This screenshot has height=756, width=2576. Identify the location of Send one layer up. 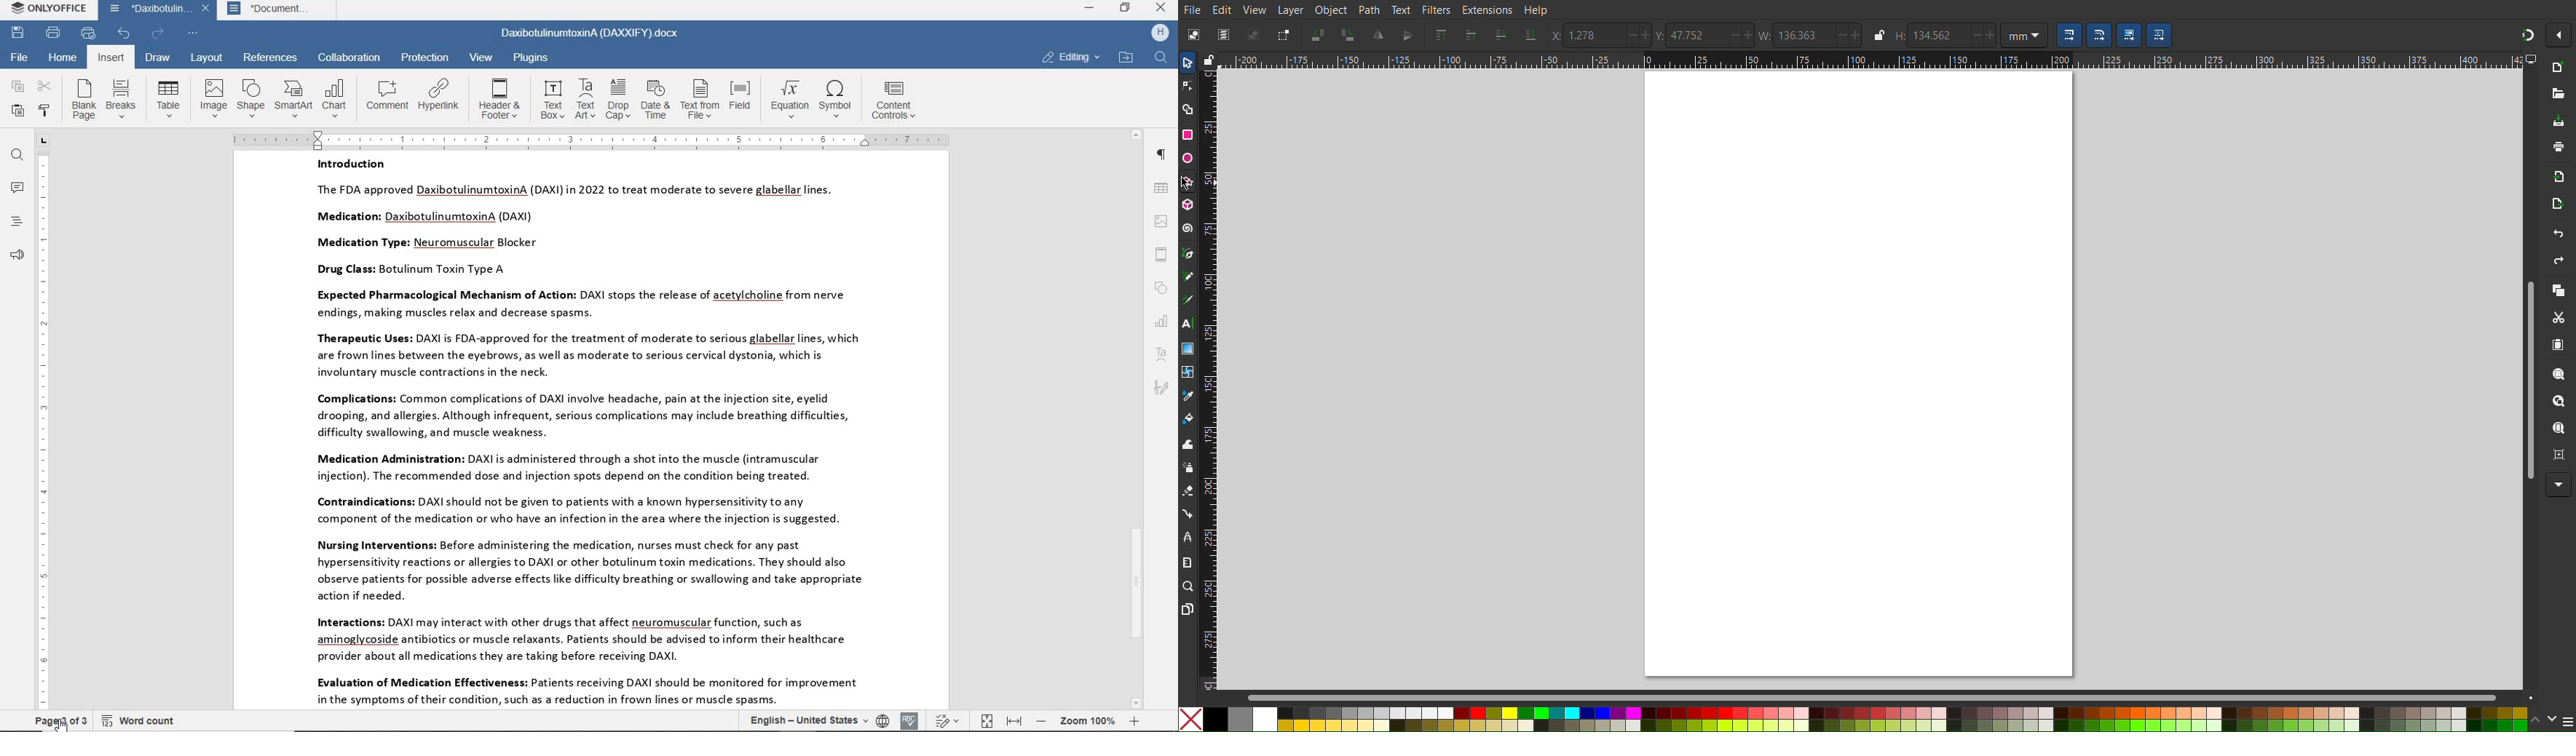
(1472, 36).